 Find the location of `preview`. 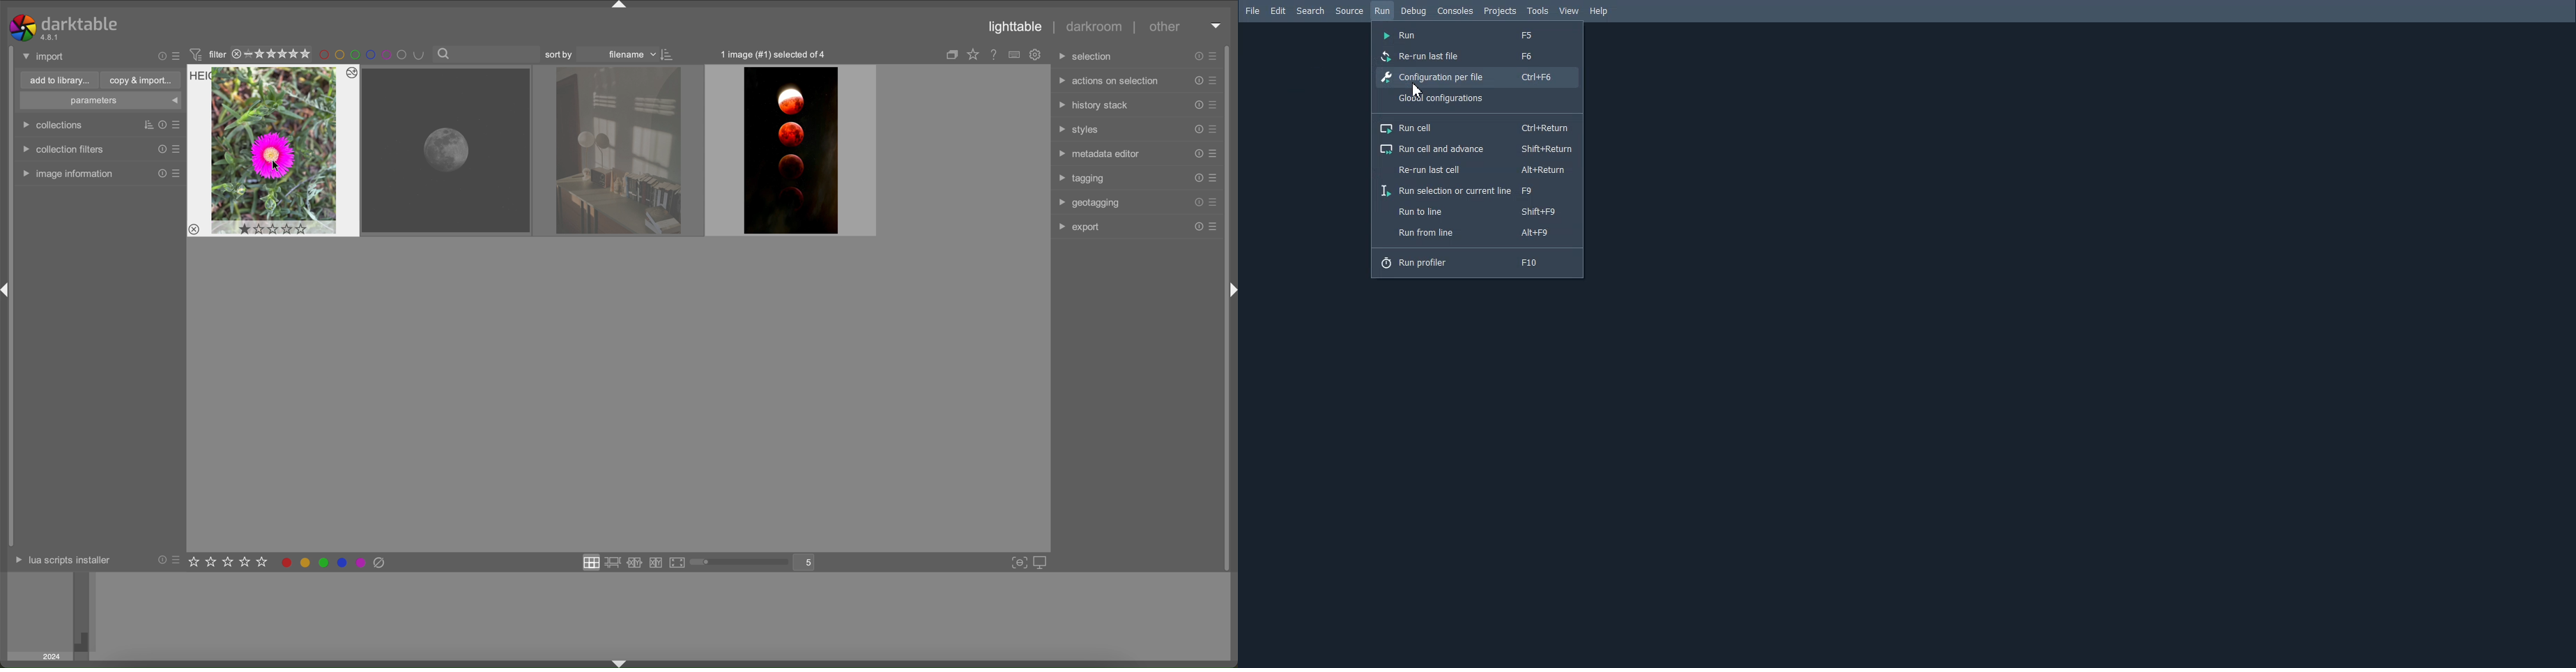

preview is located at coordinates (661, 615).